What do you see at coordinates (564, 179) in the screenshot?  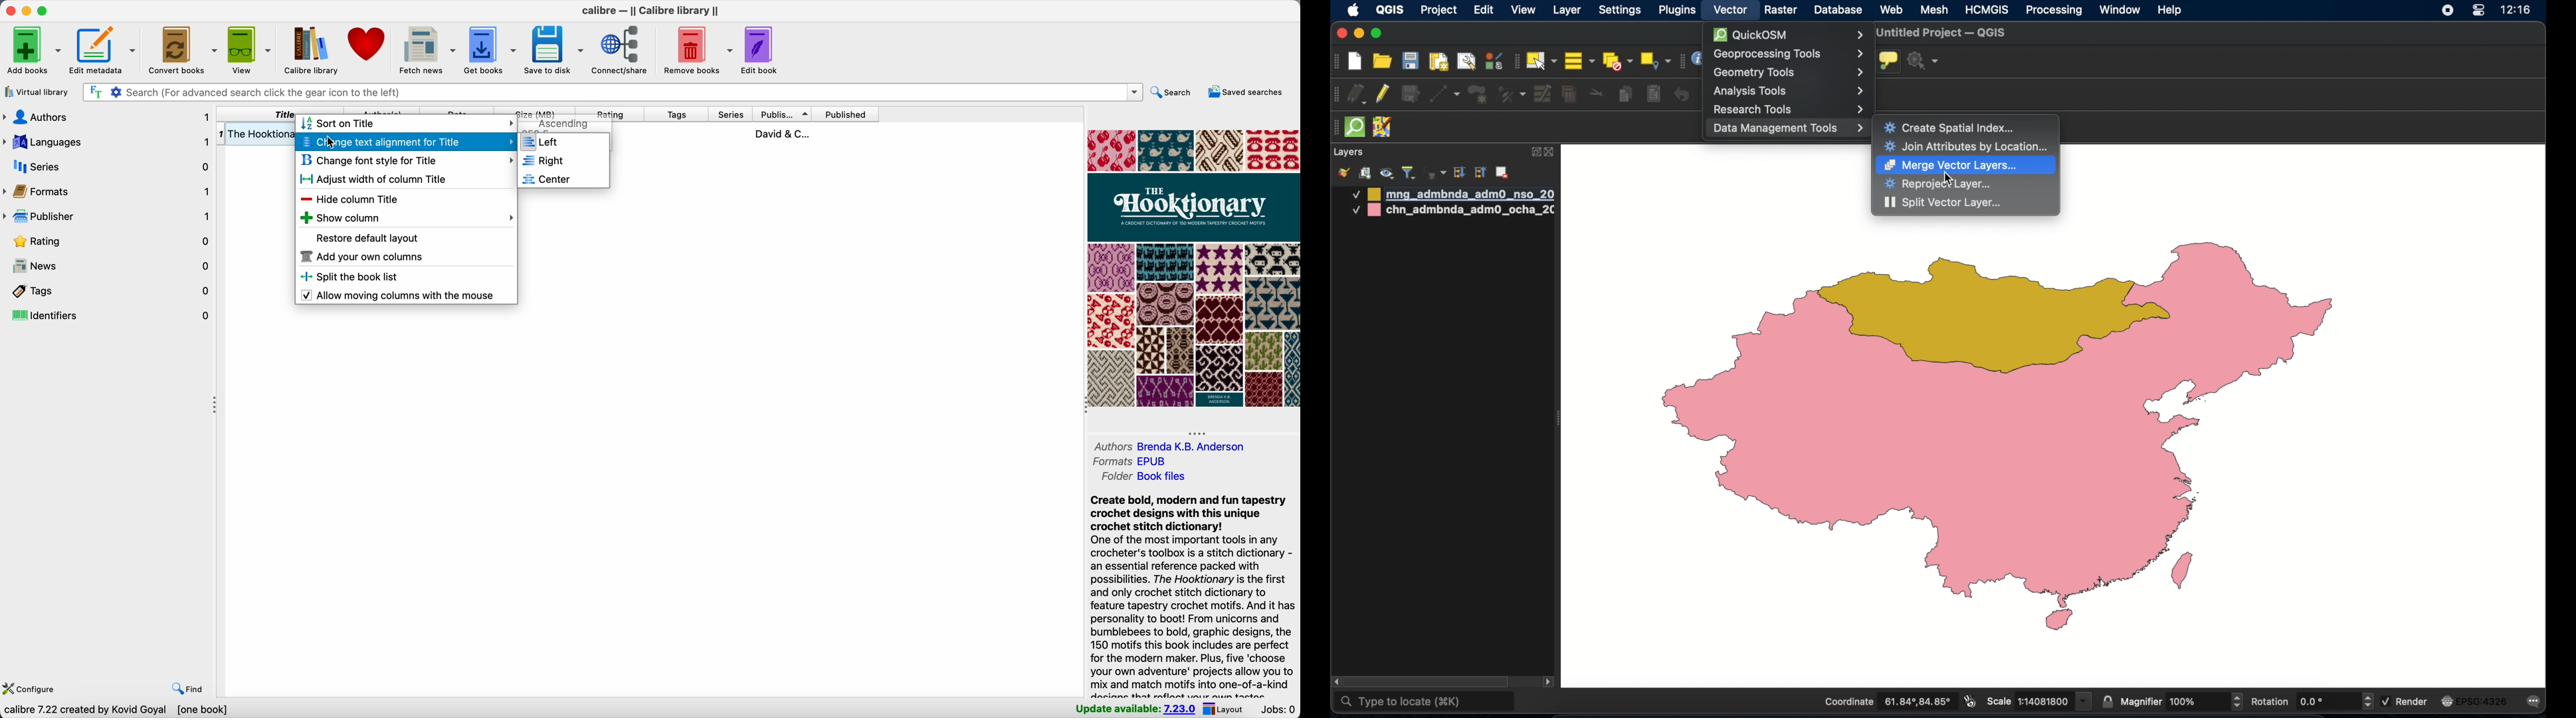 I see `center` at bounding box center [564, 179].